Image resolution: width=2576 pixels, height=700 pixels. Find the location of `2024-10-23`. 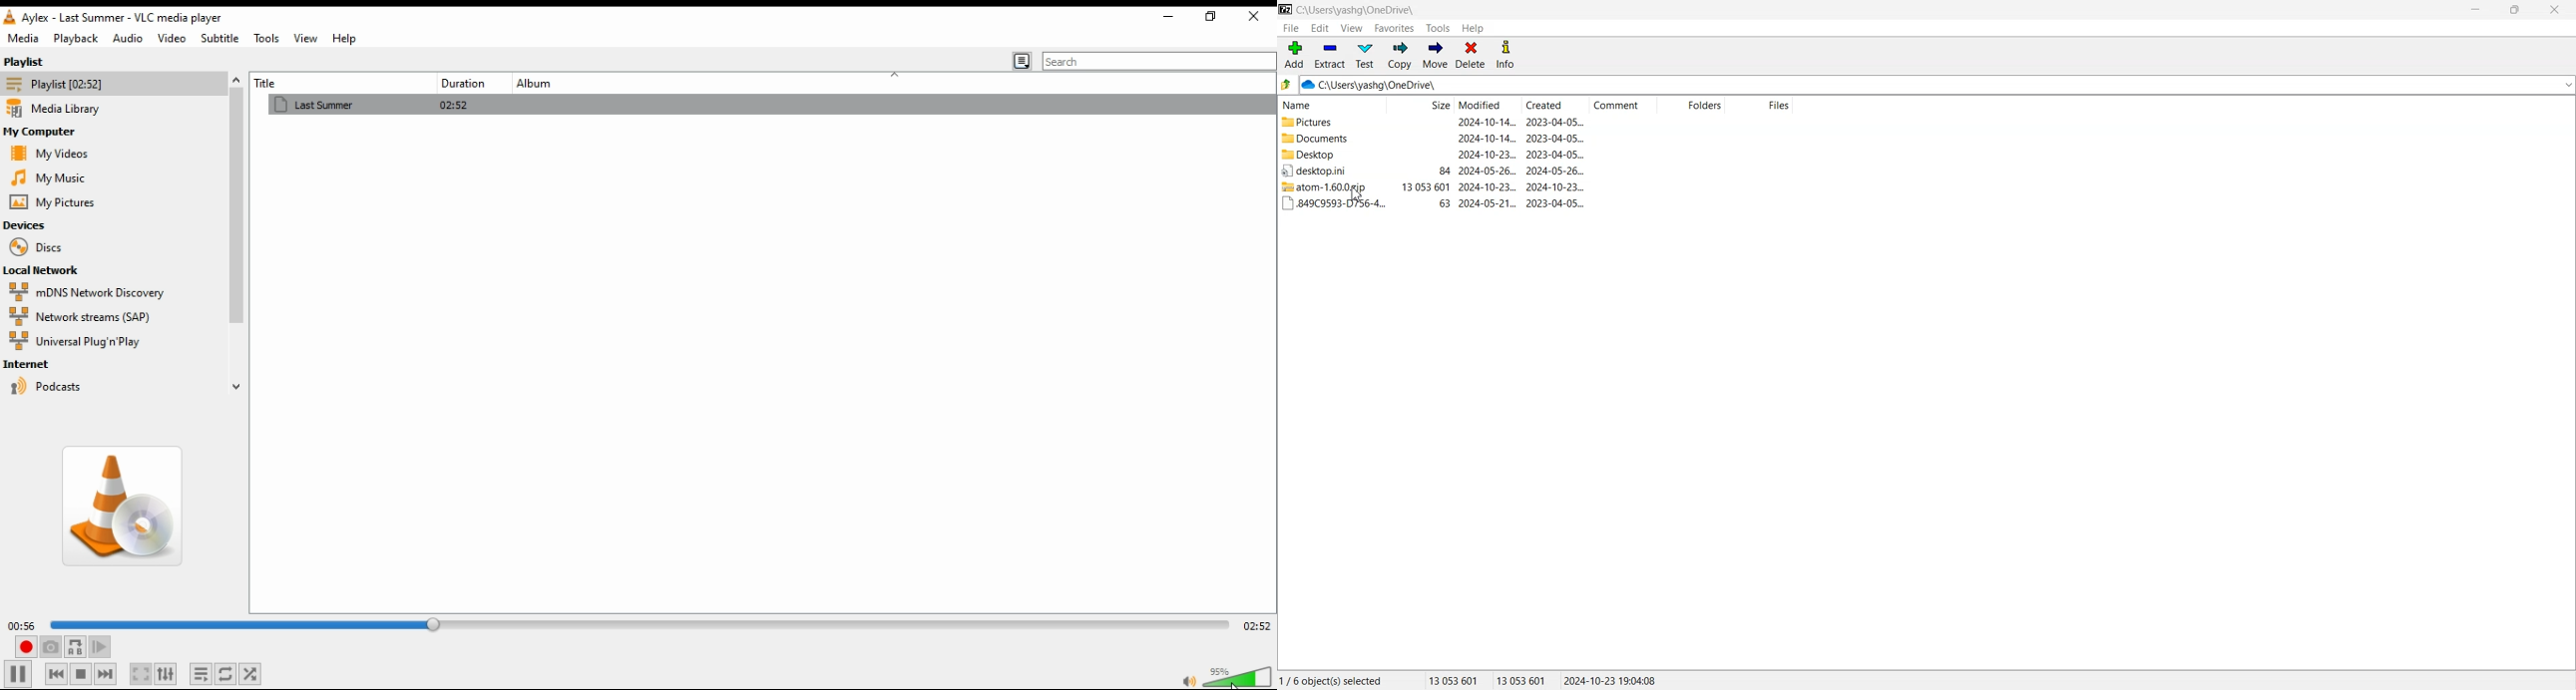

2024-10-23 is located at coordinates (1556, 187).